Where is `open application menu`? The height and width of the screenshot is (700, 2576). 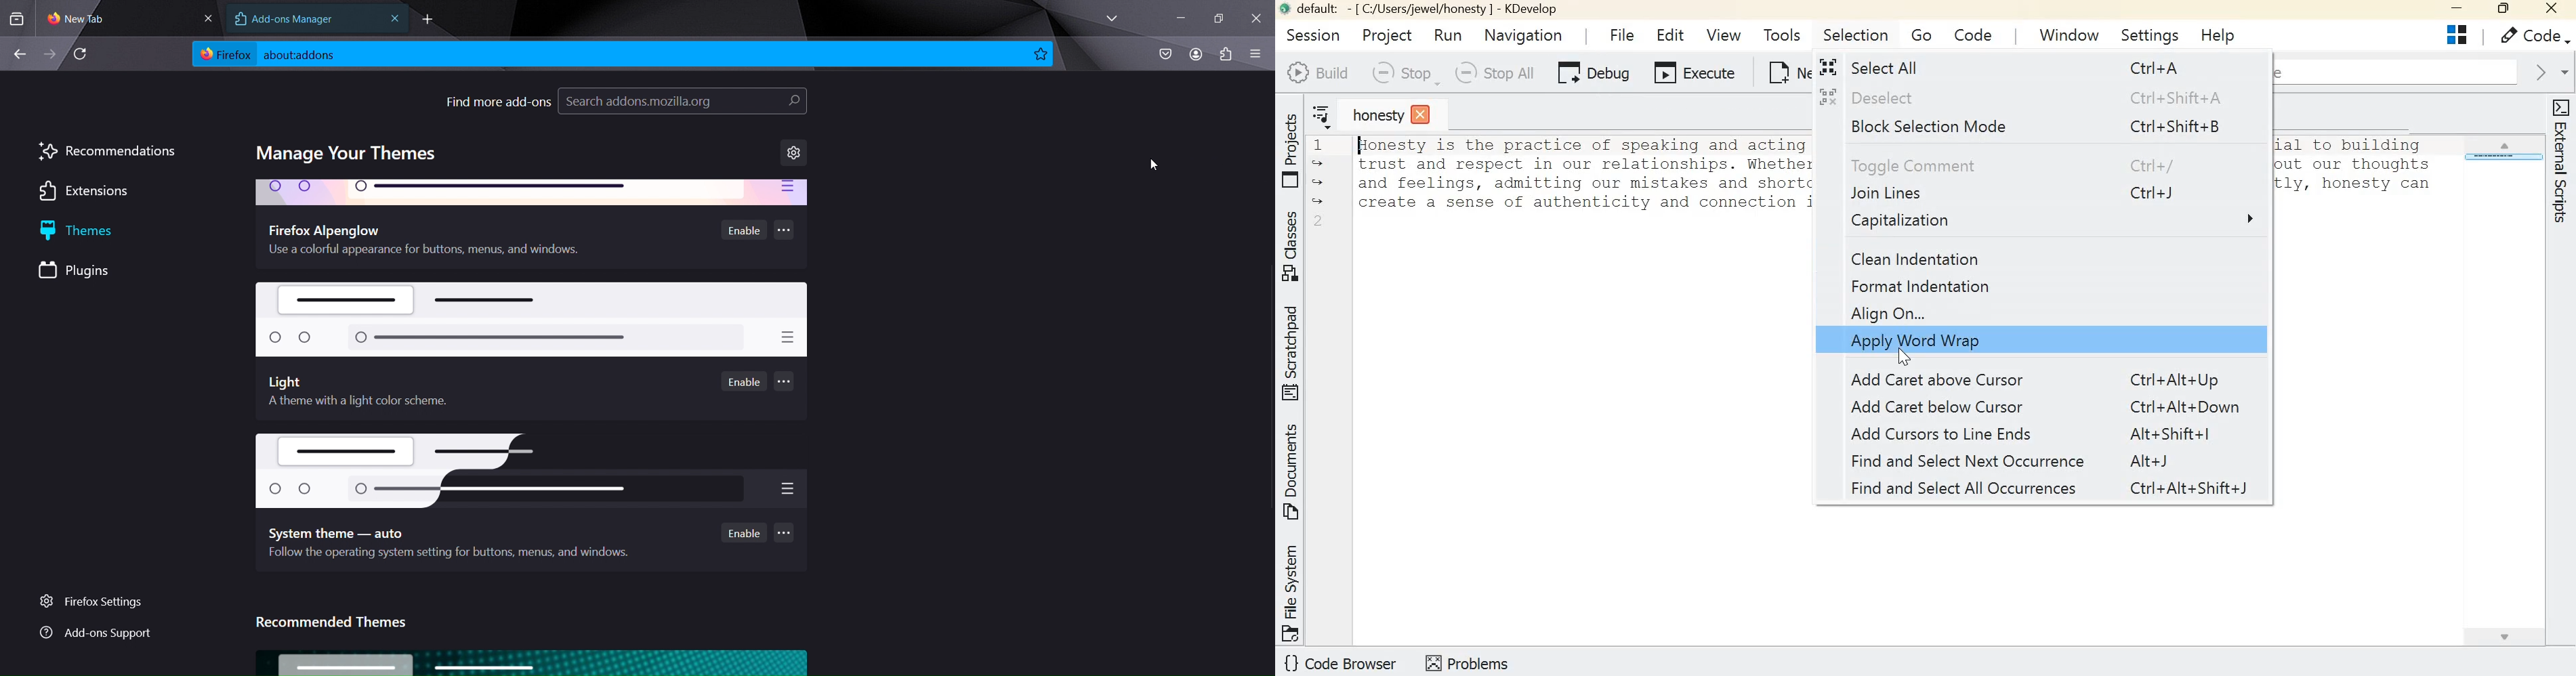
open application menu is located at coordinates (1256, 54).